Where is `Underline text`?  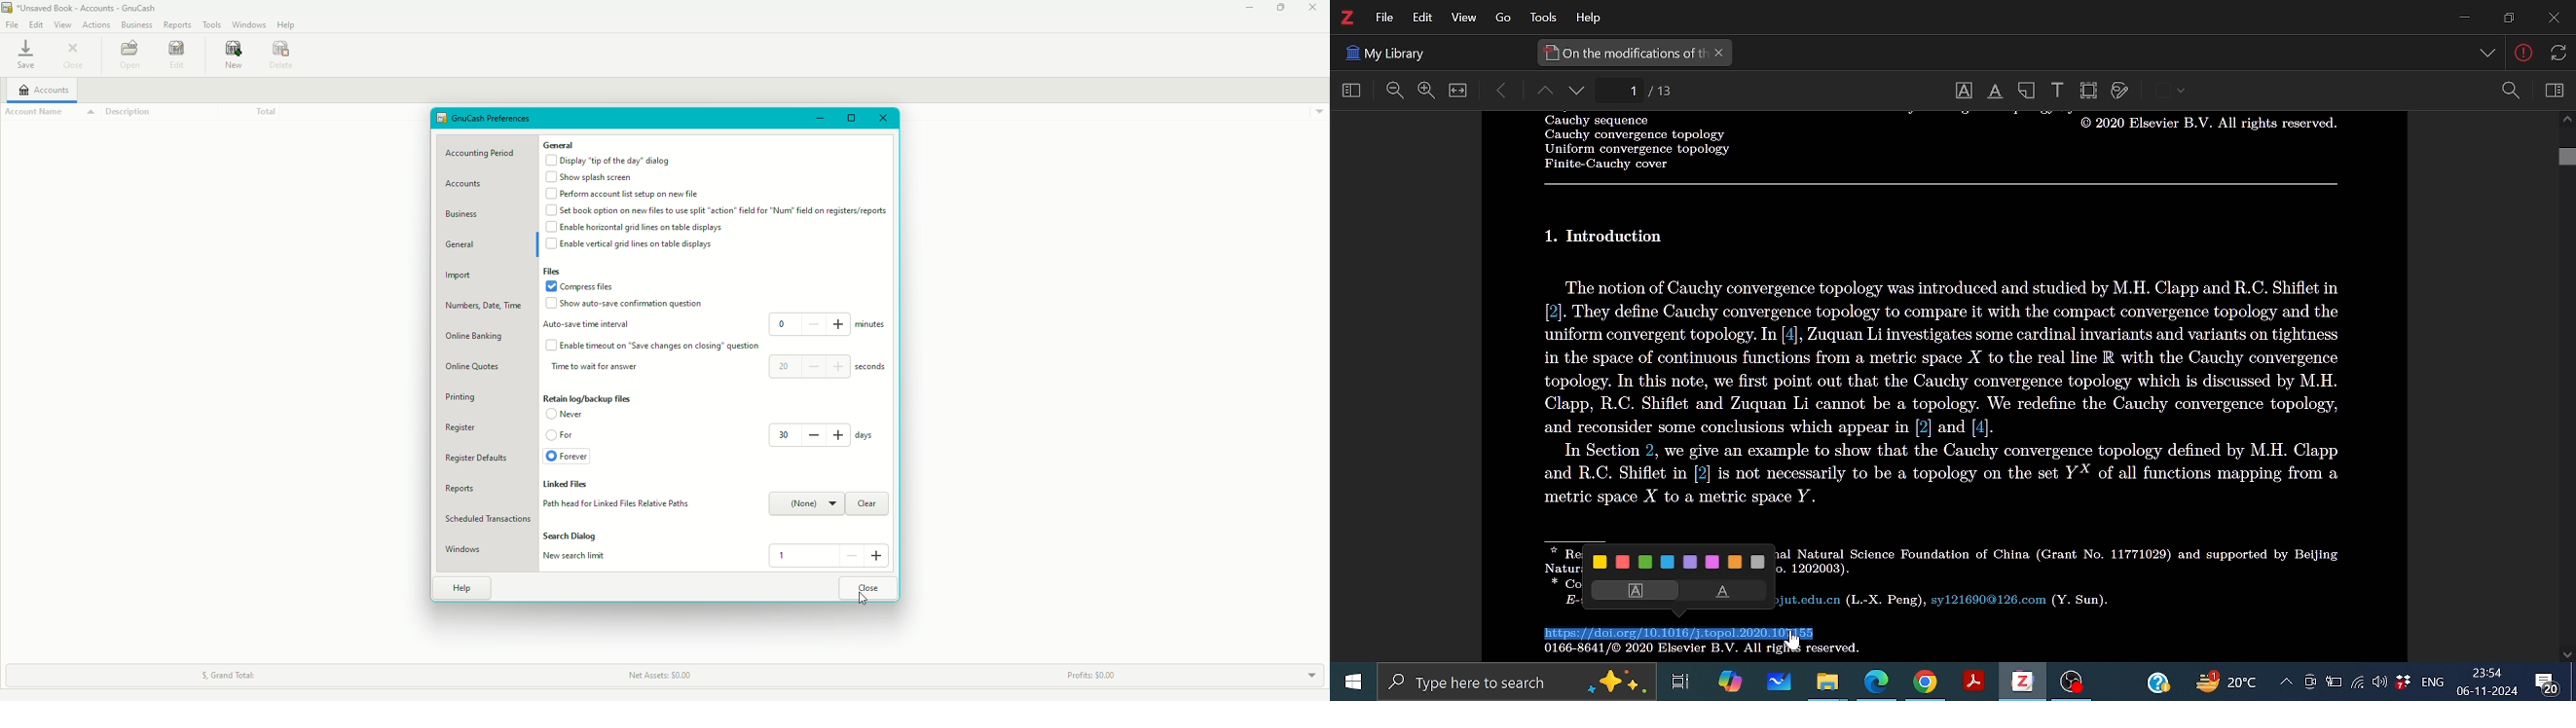
Underline text is located at coordinates (1994, 92).